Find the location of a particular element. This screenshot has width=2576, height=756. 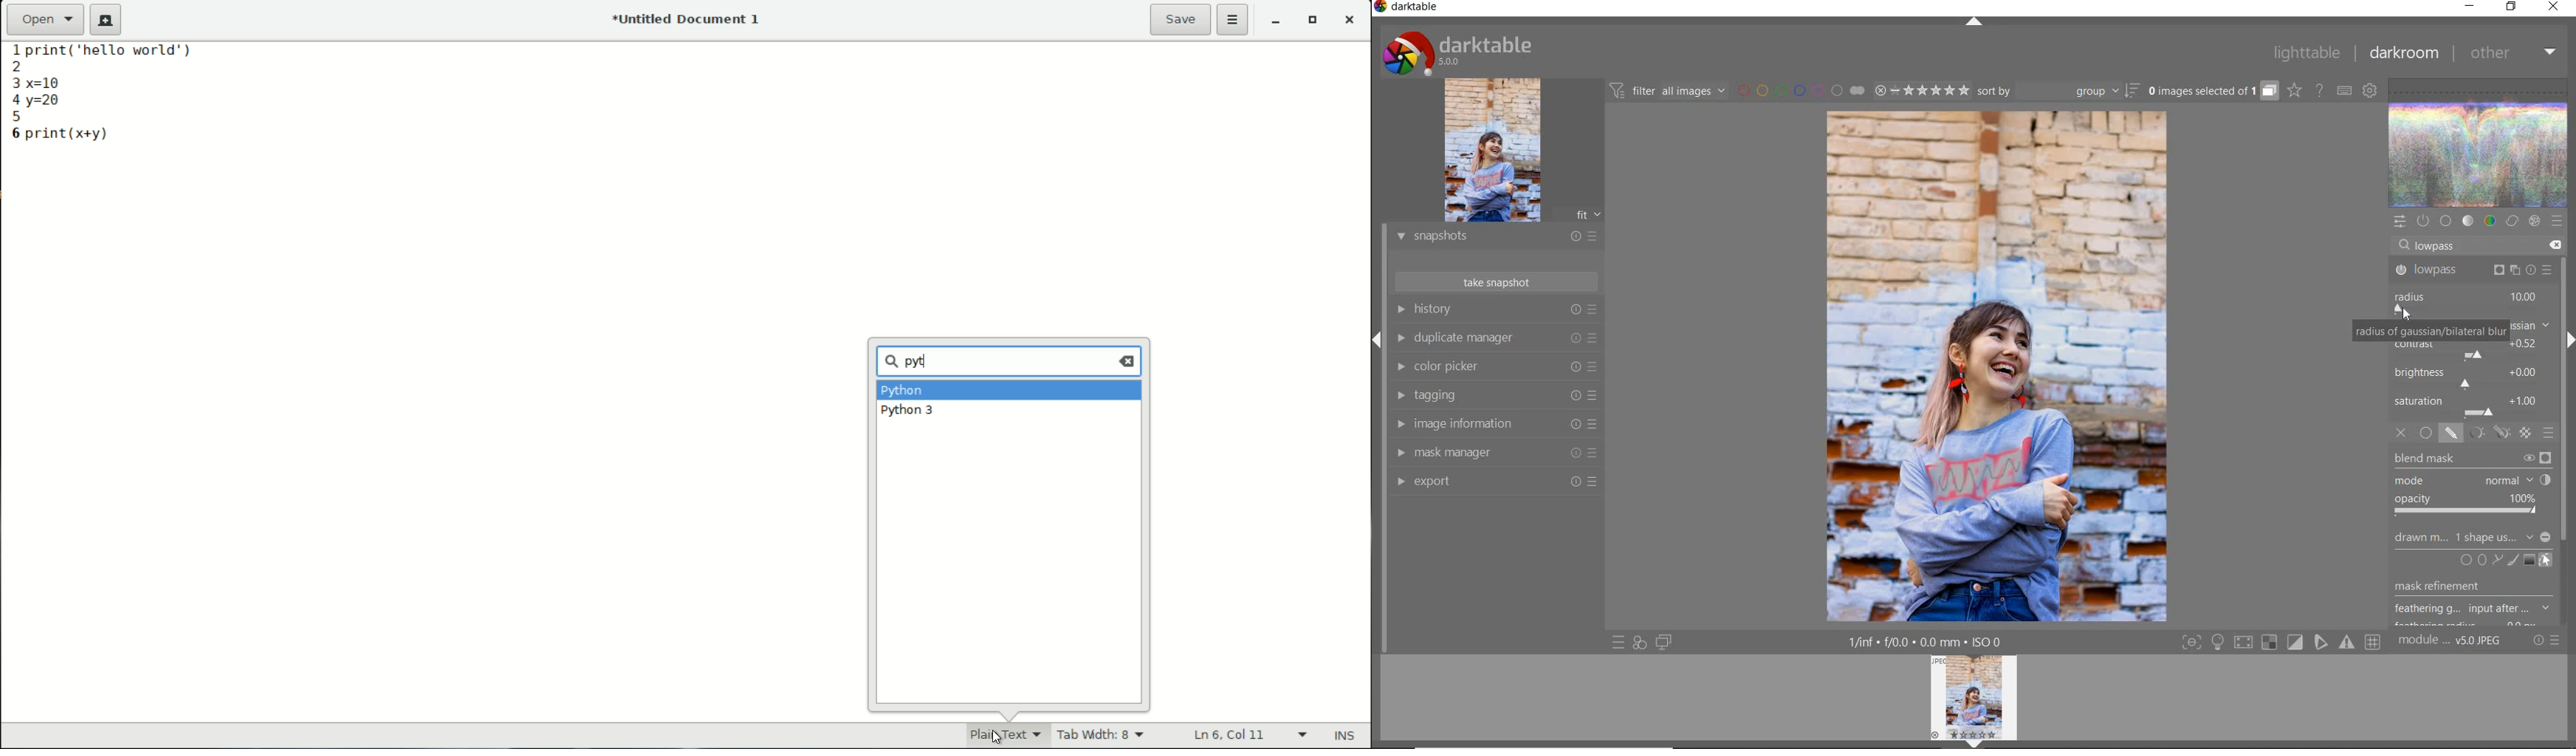

add brush is located at coordinates (2512, 560).